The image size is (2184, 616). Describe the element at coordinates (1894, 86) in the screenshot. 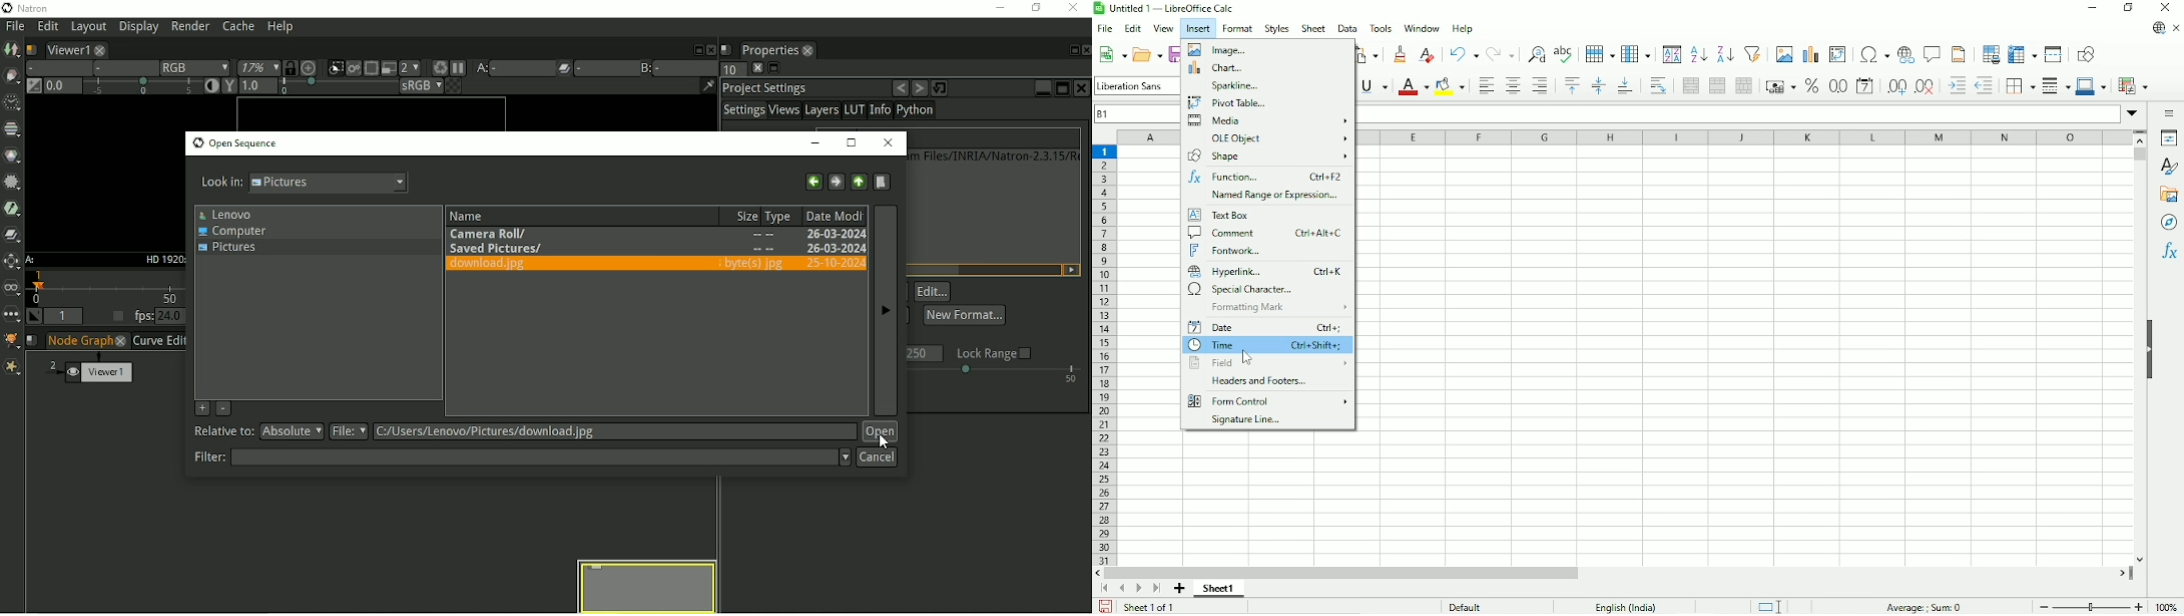

I see `Add decimal place` at that location.